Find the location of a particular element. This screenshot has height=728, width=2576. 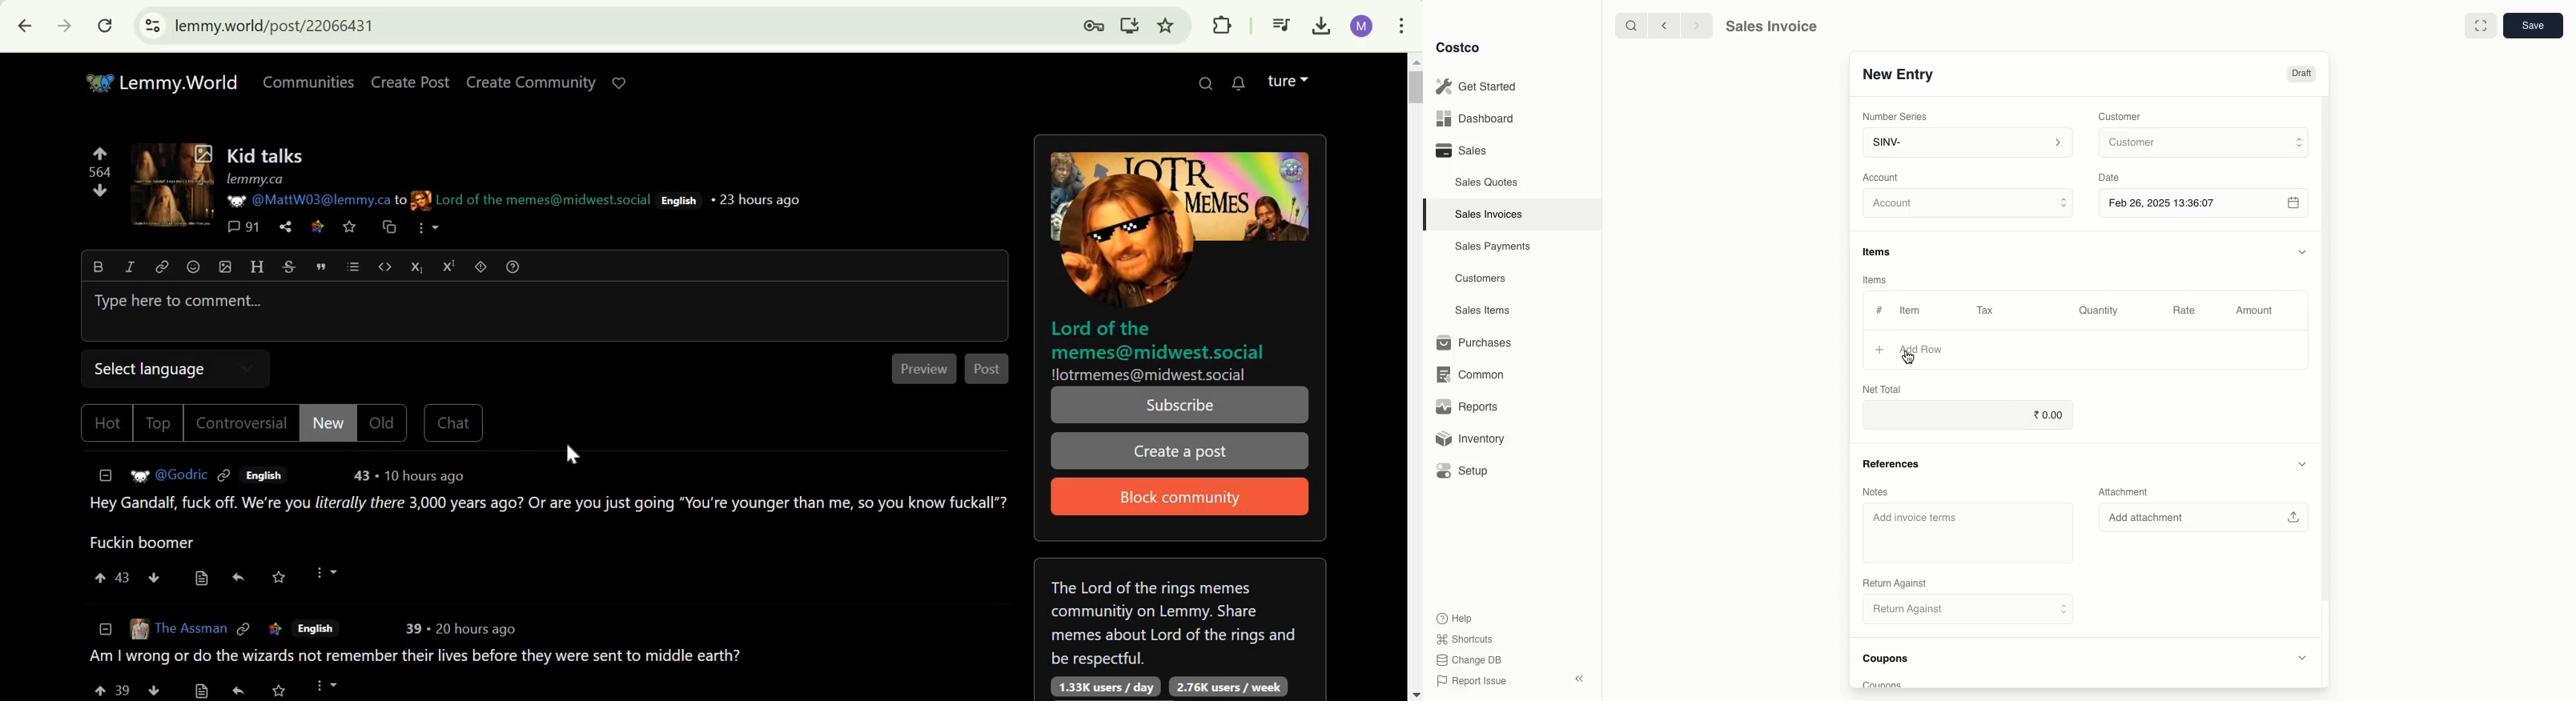

create a post is located at coordinates (1179, 451).